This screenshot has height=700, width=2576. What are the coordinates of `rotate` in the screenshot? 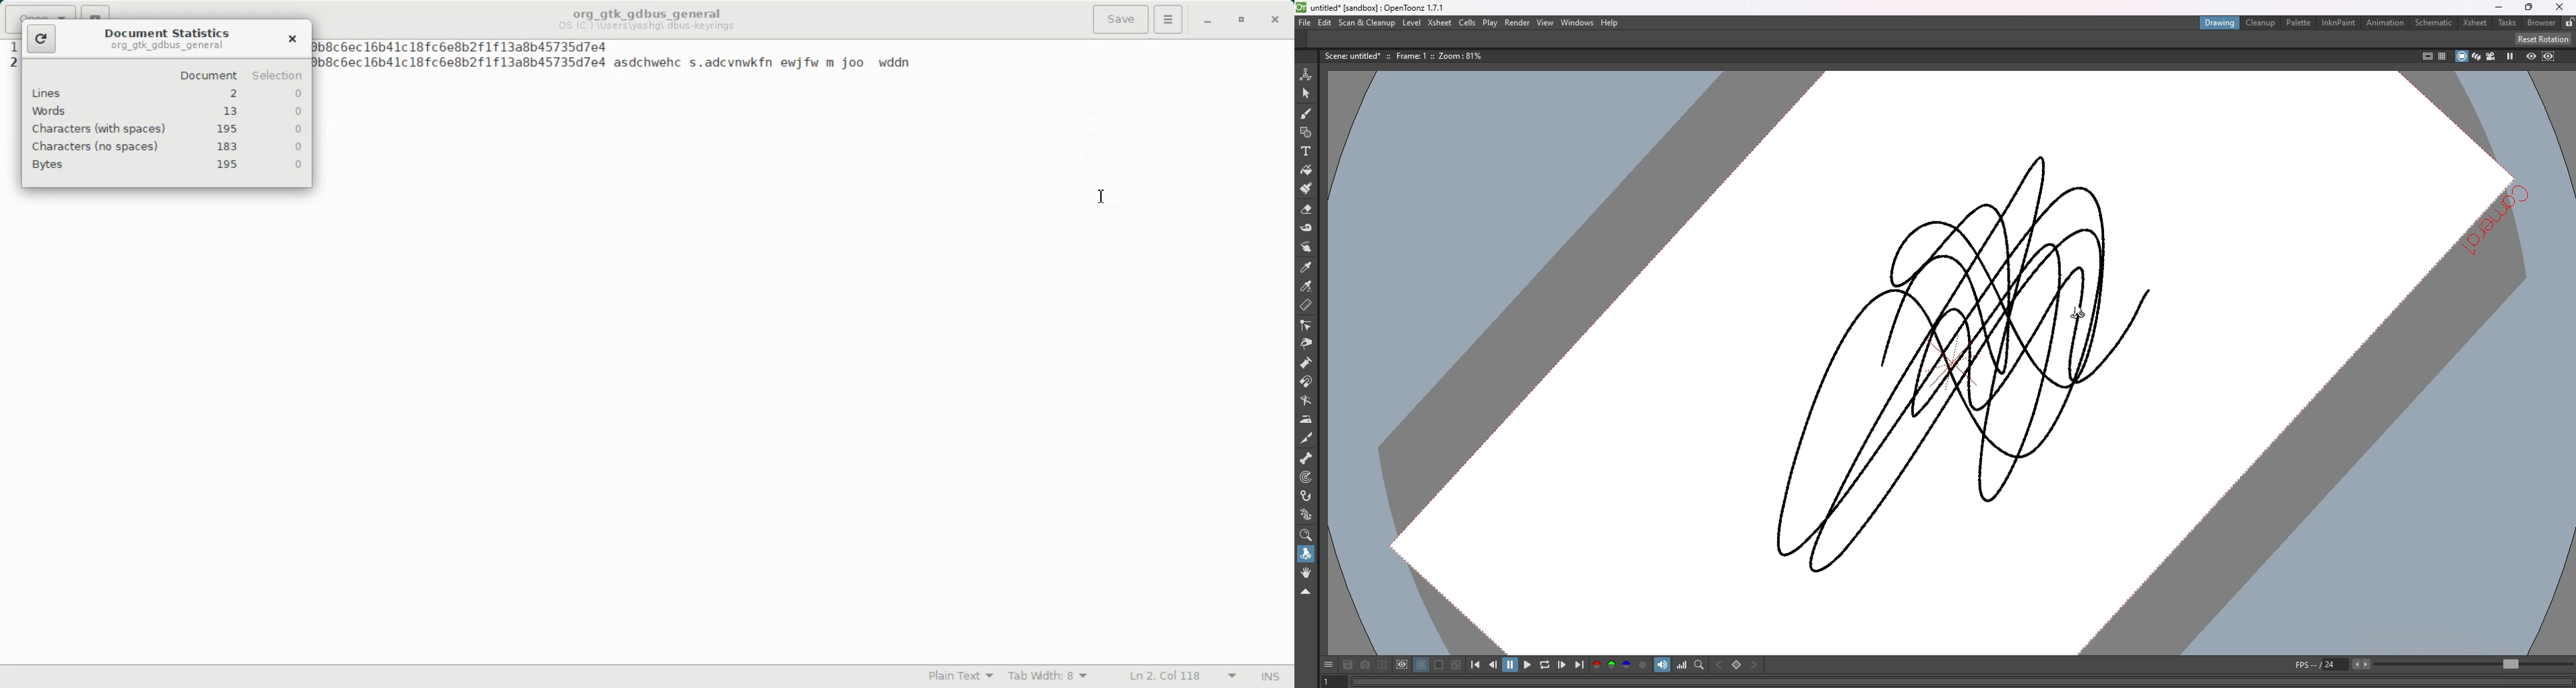 It's located at (1306, 554).